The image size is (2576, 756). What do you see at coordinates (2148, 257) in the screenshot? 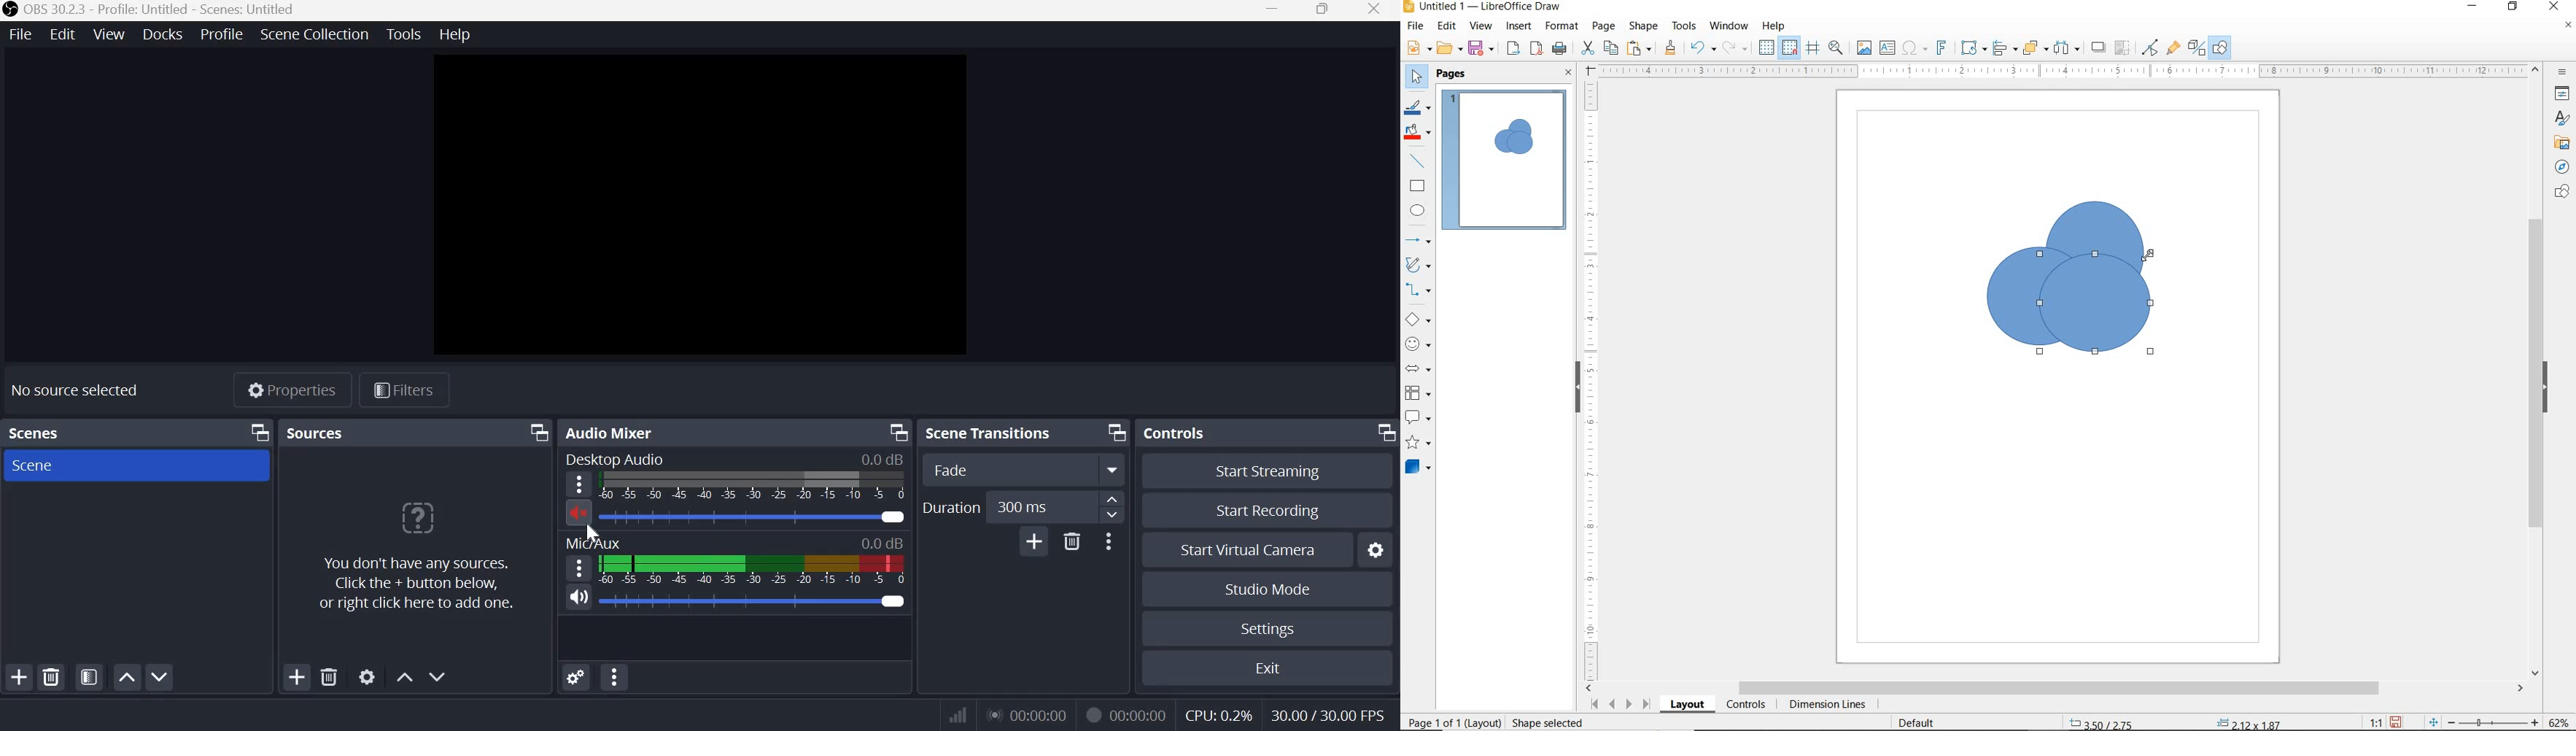
I see `ELLIPSE TOO AT DRAG` at bounding box center [2148, 257].